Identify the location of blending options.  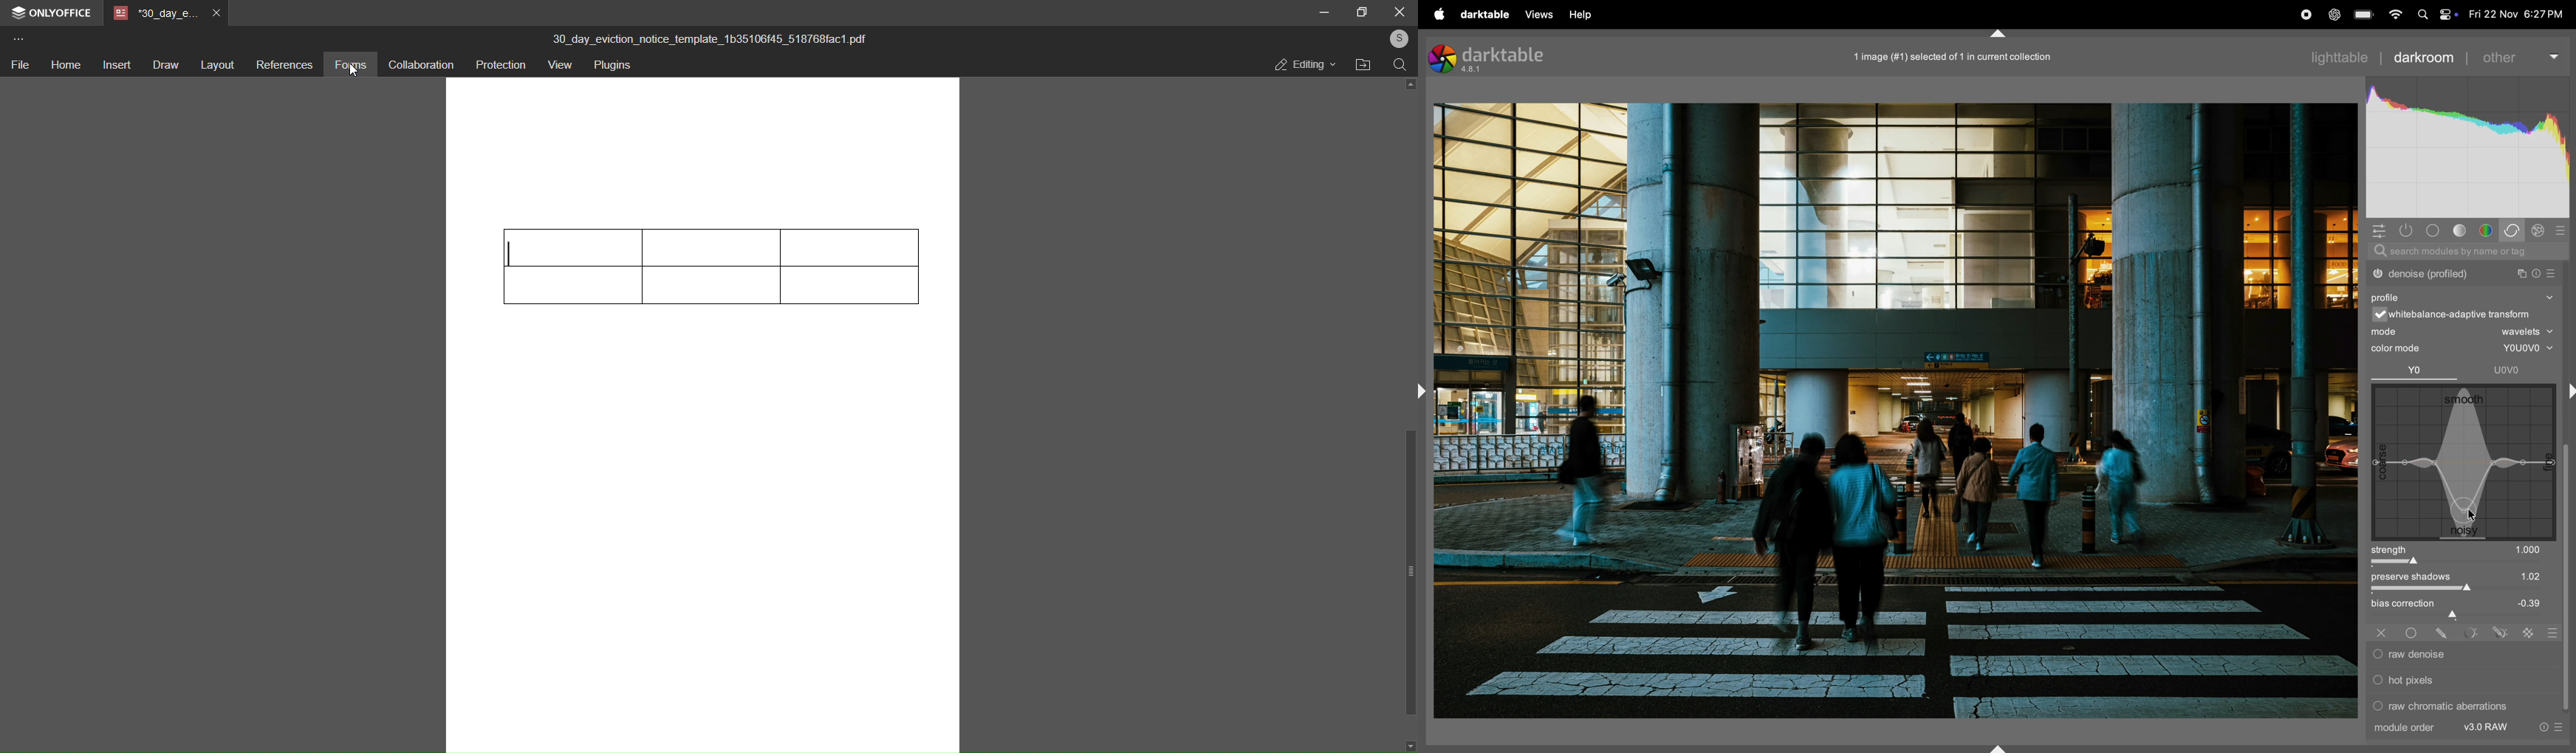
(2552, 632).